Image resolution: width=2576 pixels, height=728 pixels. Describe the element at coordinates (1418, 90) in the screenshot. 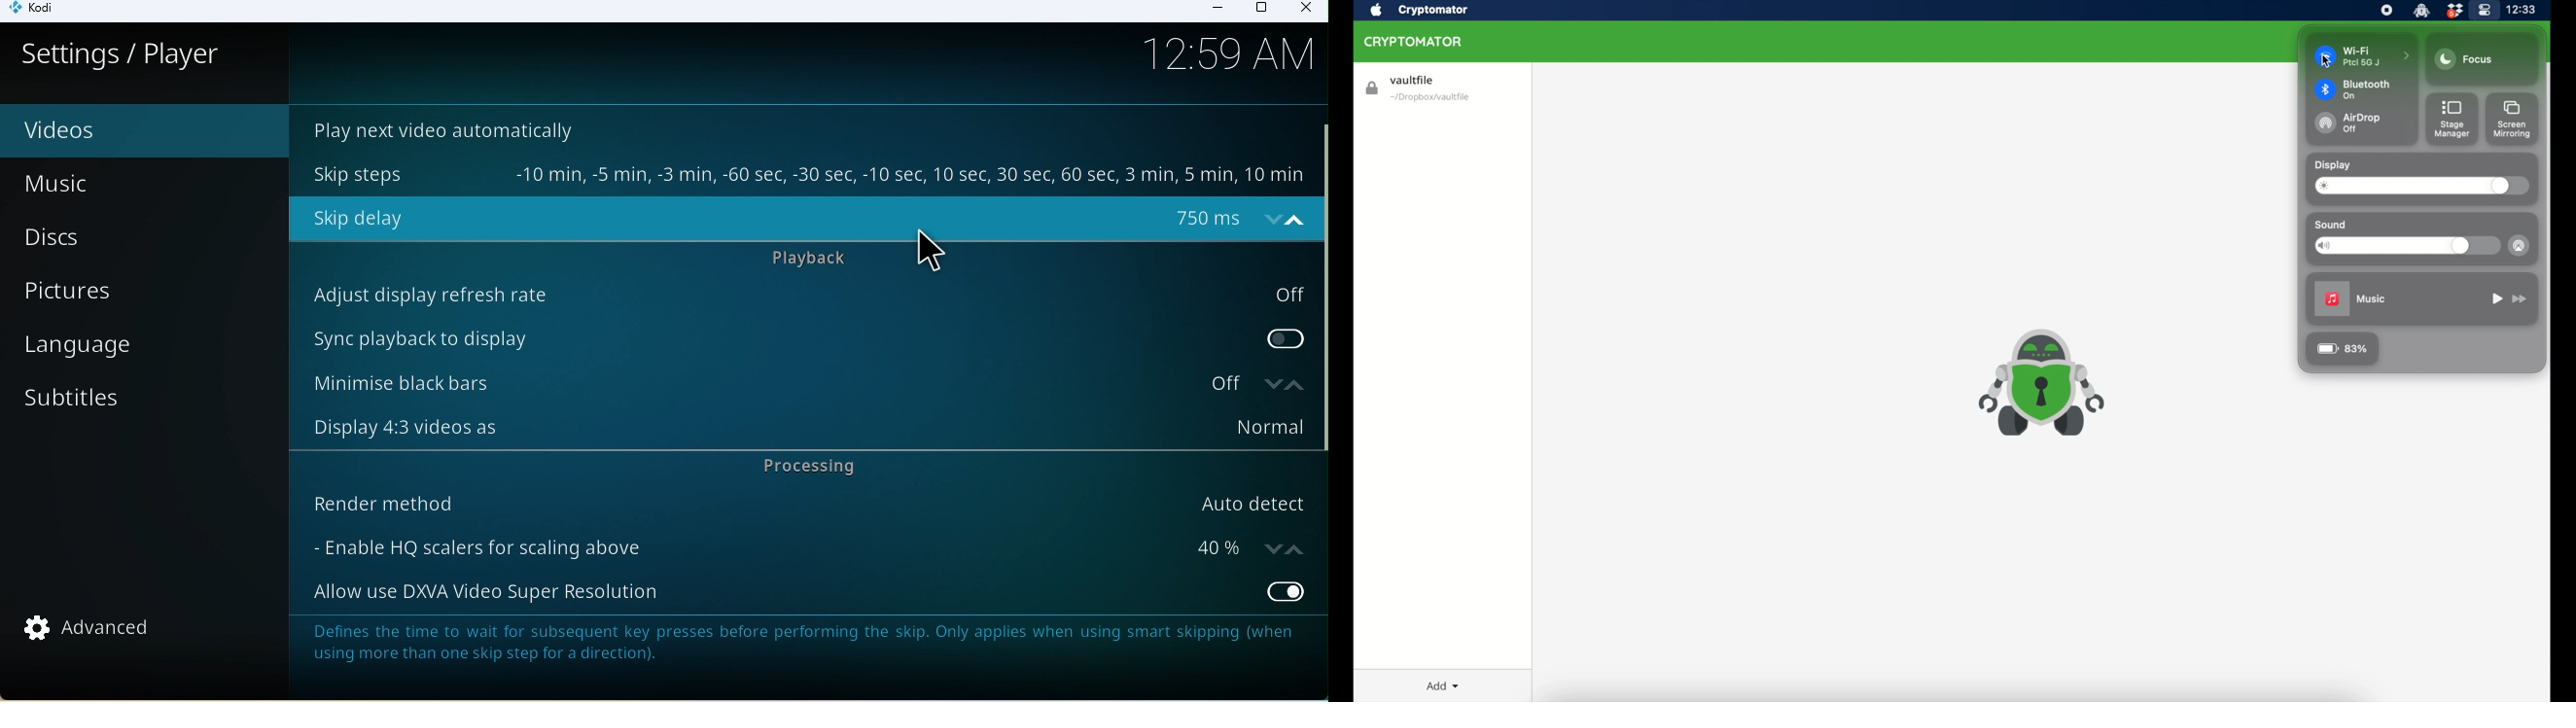

I see `vaultlife` at that location.